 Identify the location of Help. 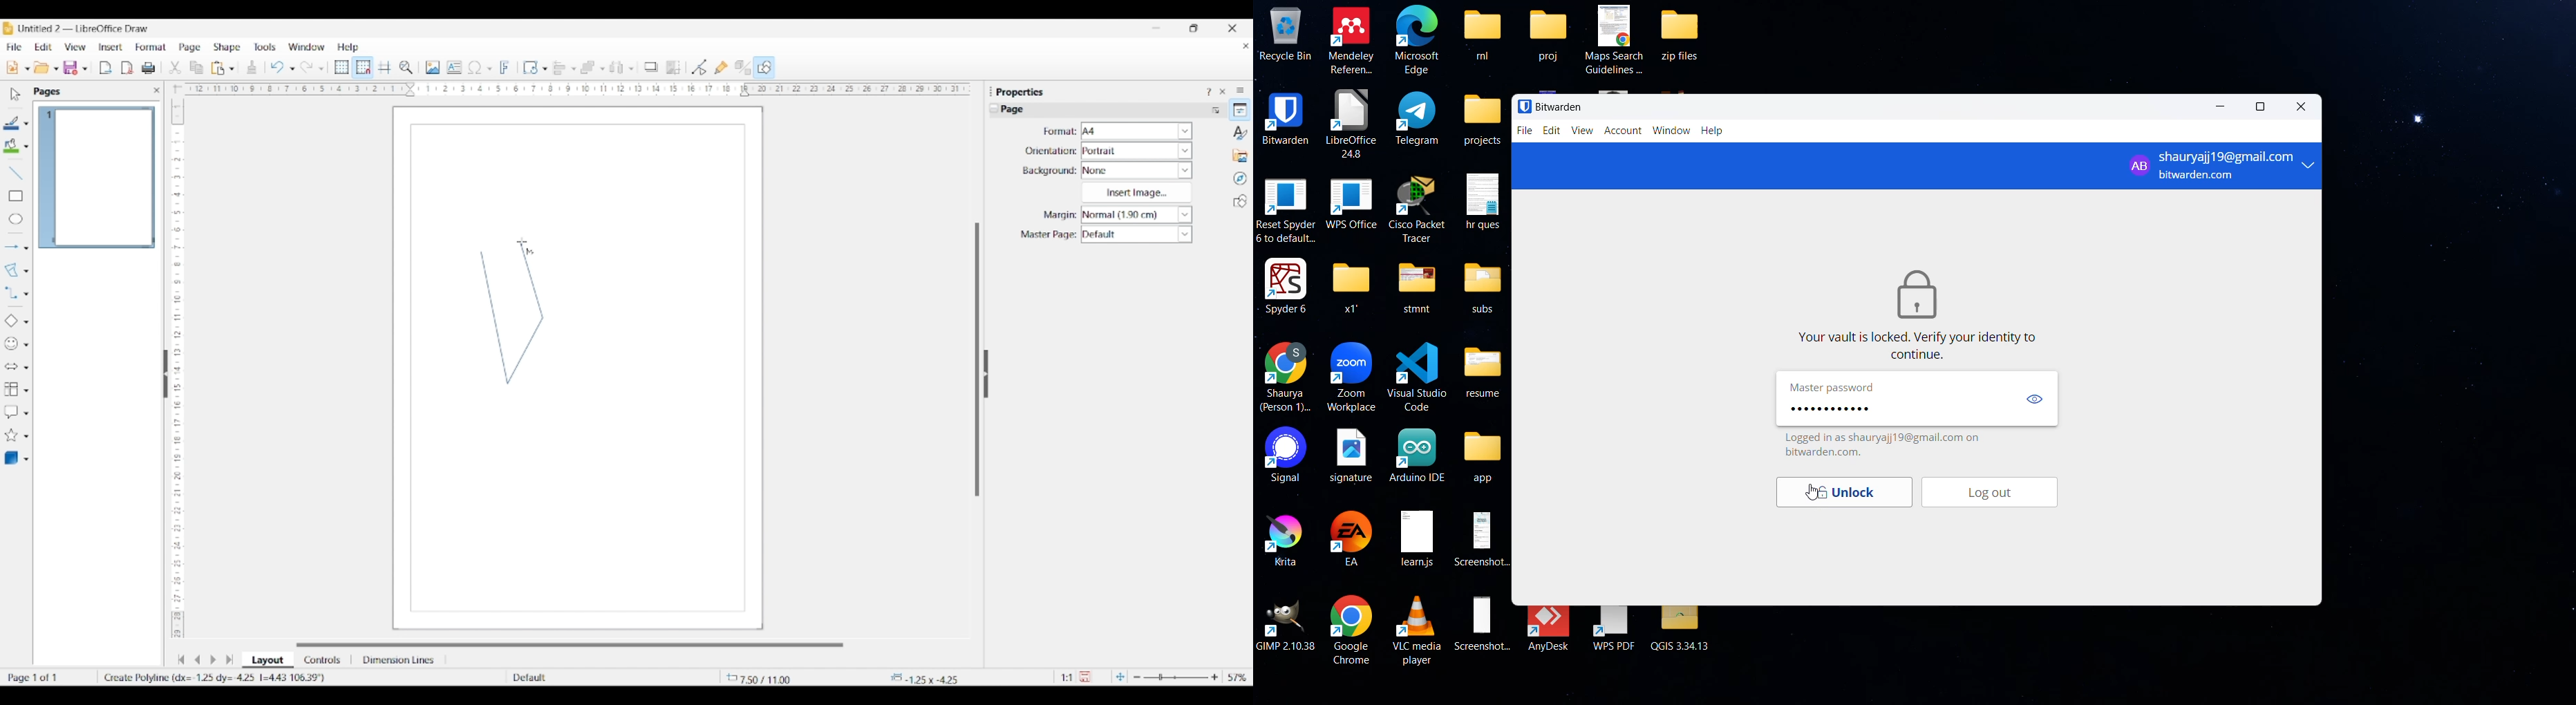
(349, 48).